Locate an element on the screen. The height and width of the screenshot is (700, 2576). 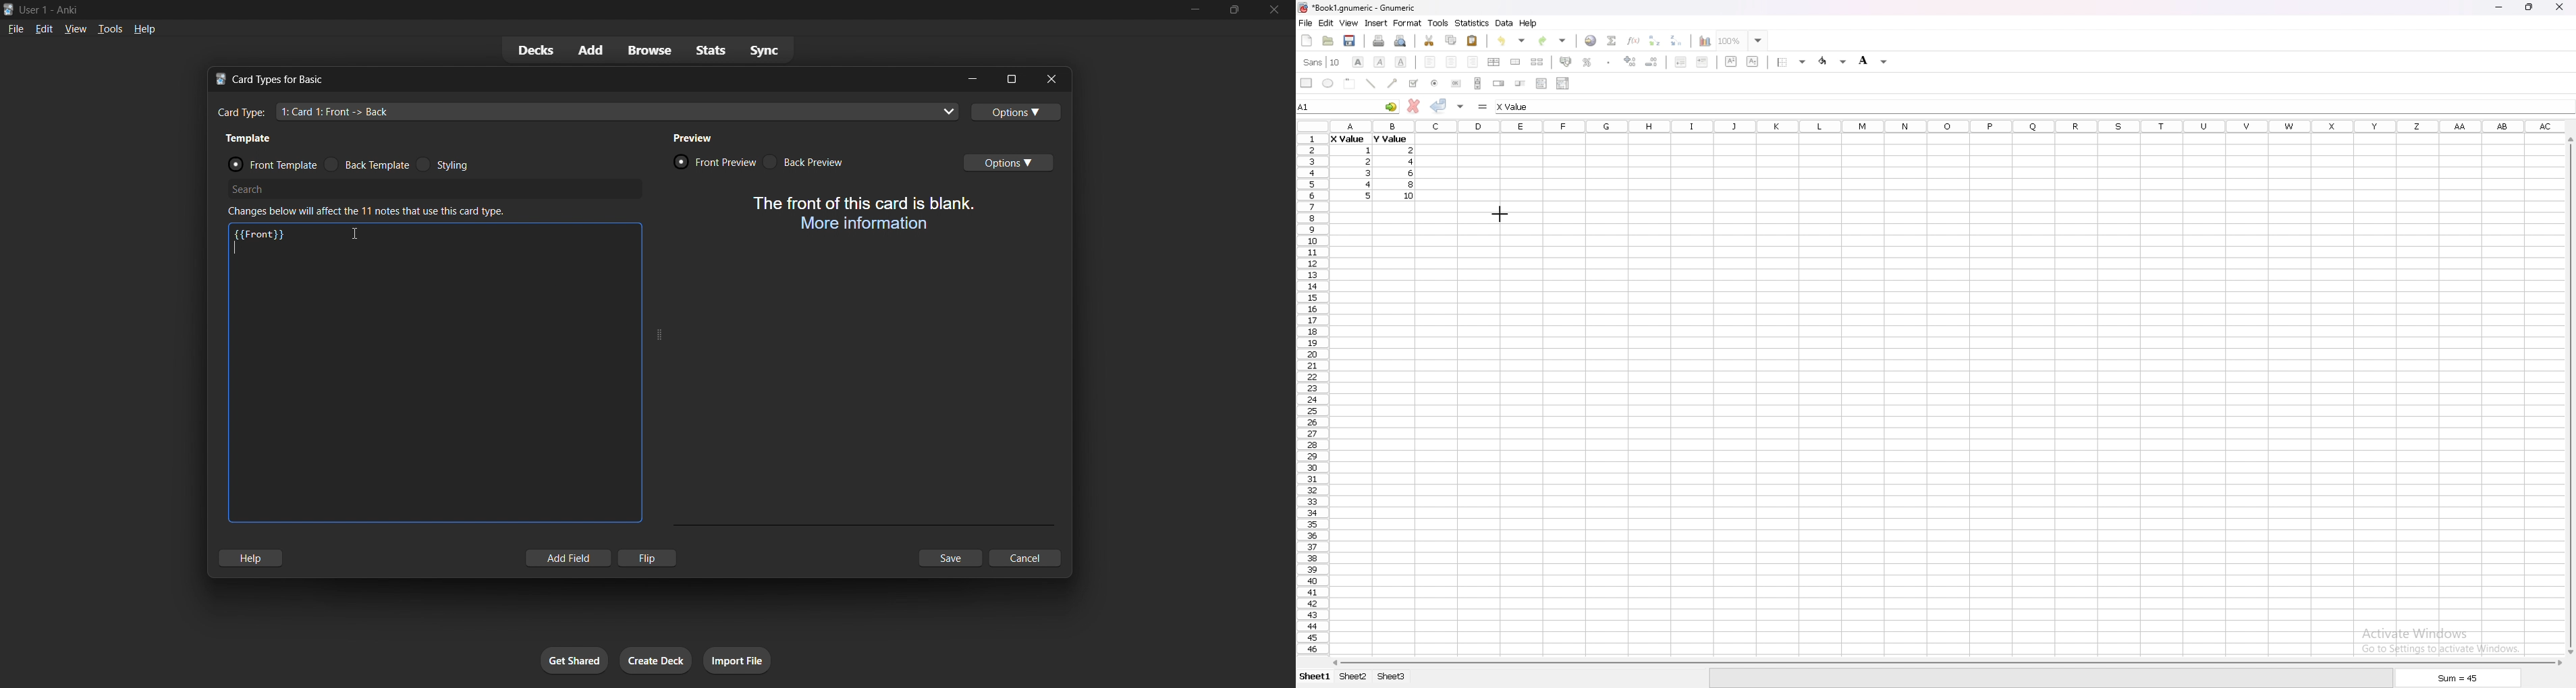
cancel is located at coordinates (1026, 557).